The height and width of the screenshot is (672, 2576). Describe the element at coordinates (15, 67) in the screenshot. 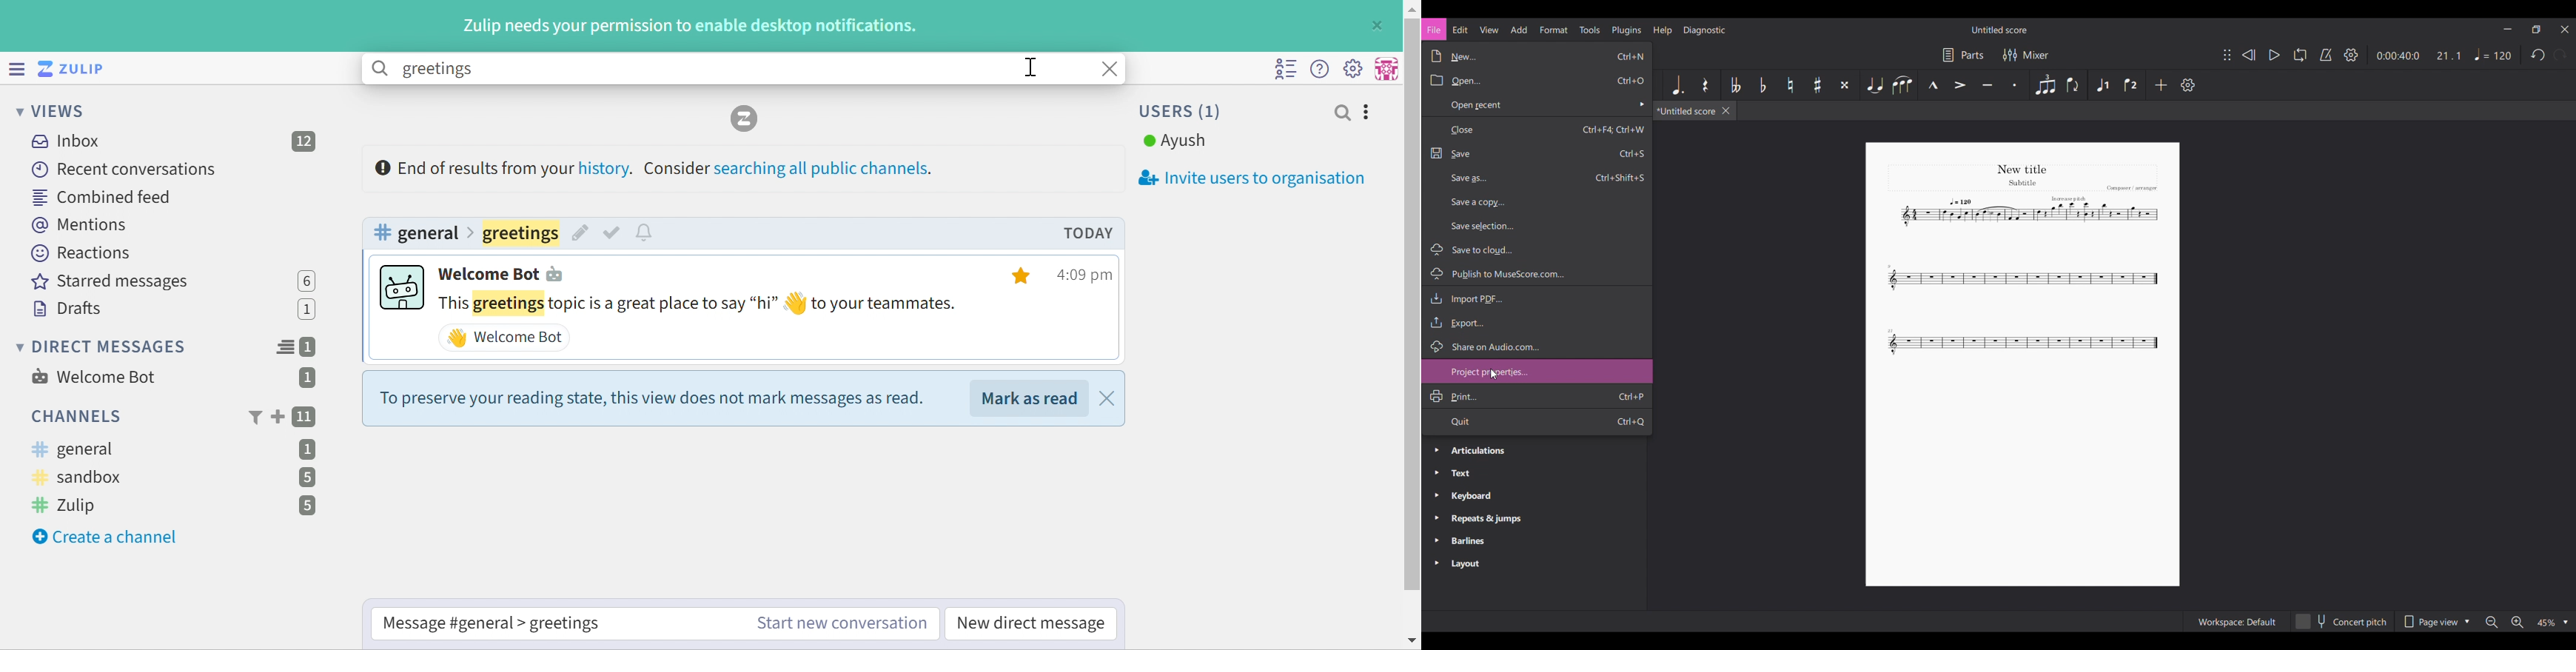

I see `Hide left sidebar` at that location.